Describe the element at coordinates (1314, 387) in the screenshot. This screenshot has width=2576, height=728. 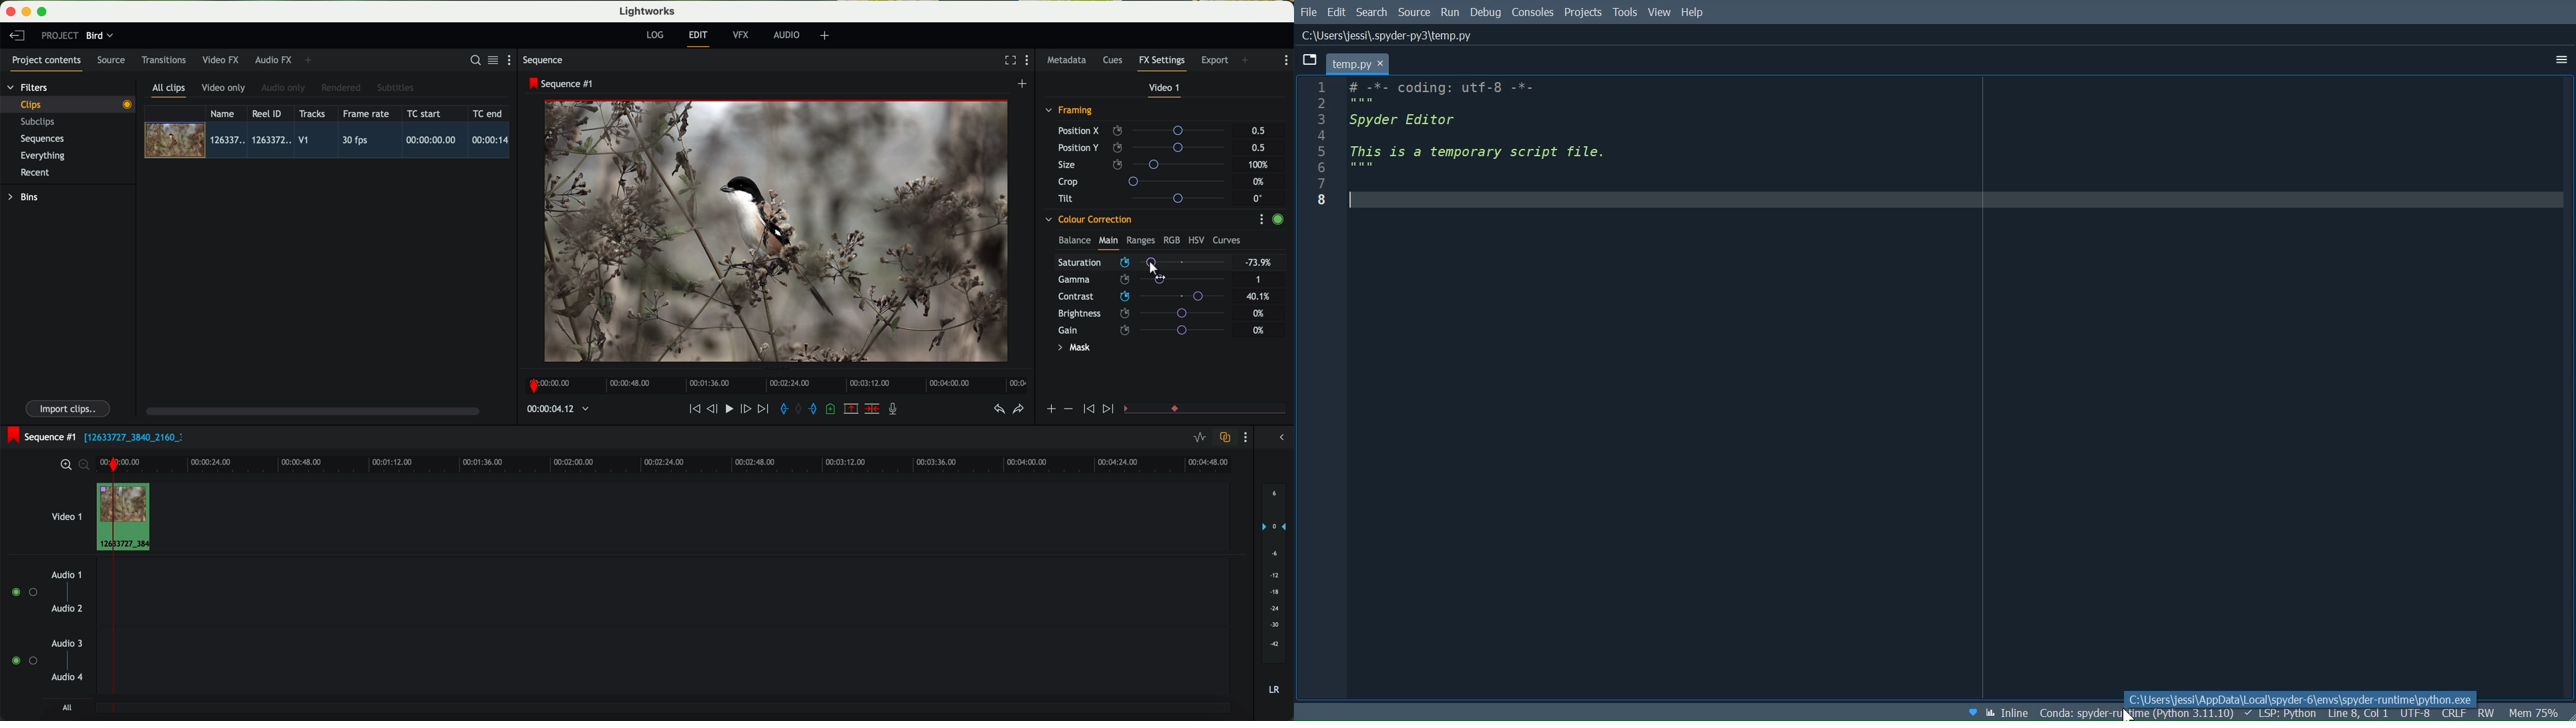
I see `Line column` at that location.